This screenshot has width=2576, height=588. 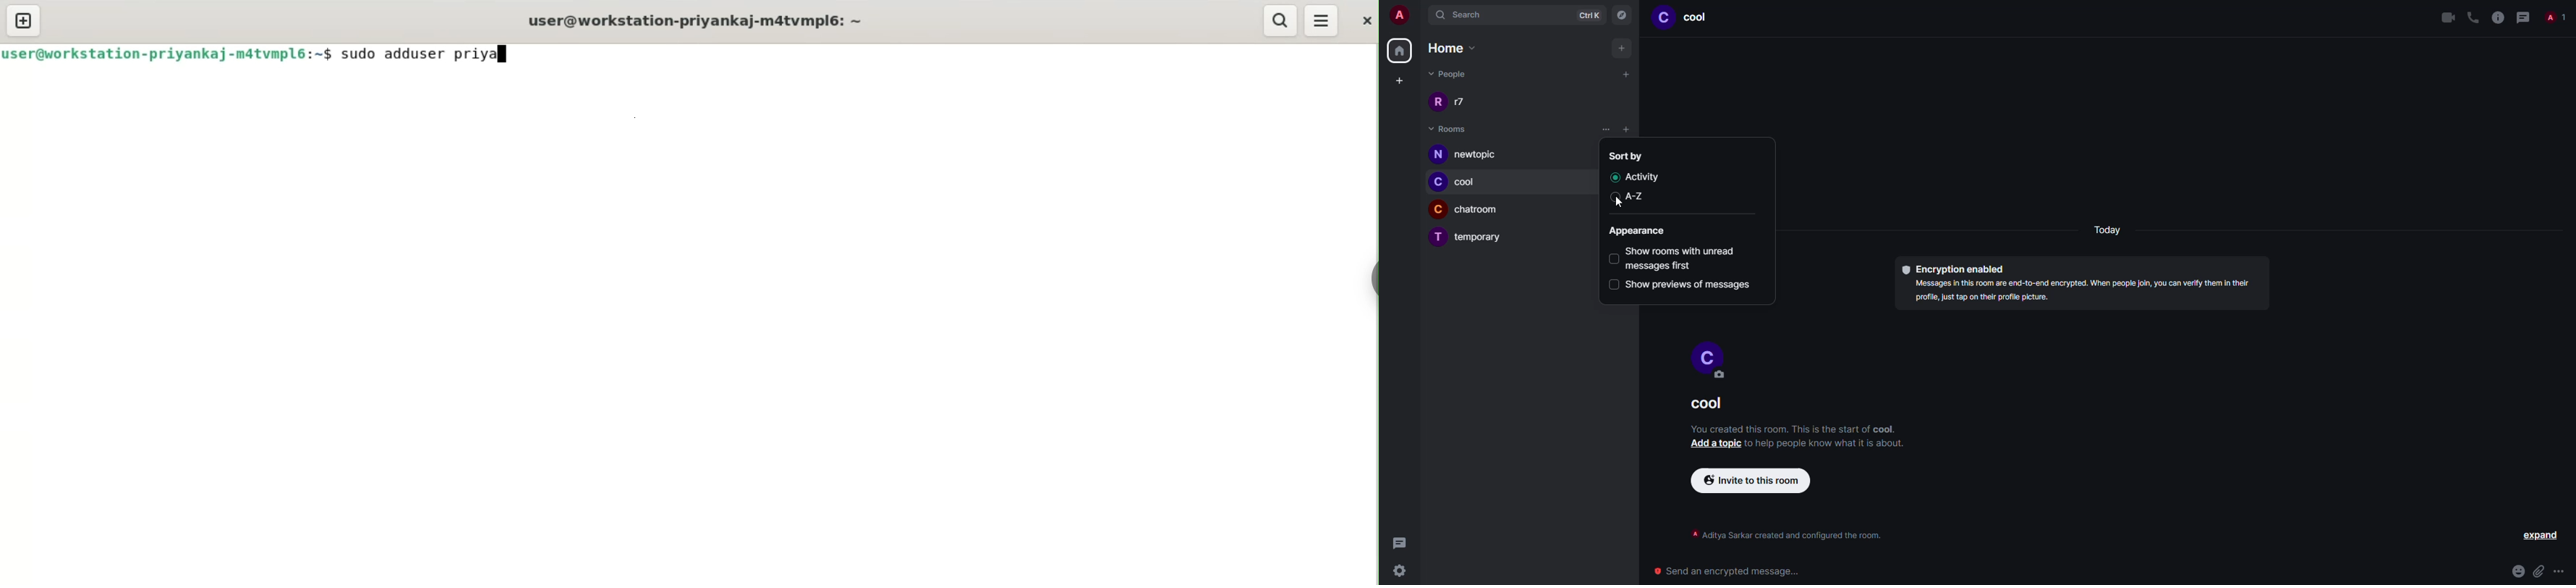 What do you see at coordinates (1437, 238) in the screenshot?
I see `profile` at bounding box center [1437, 238].